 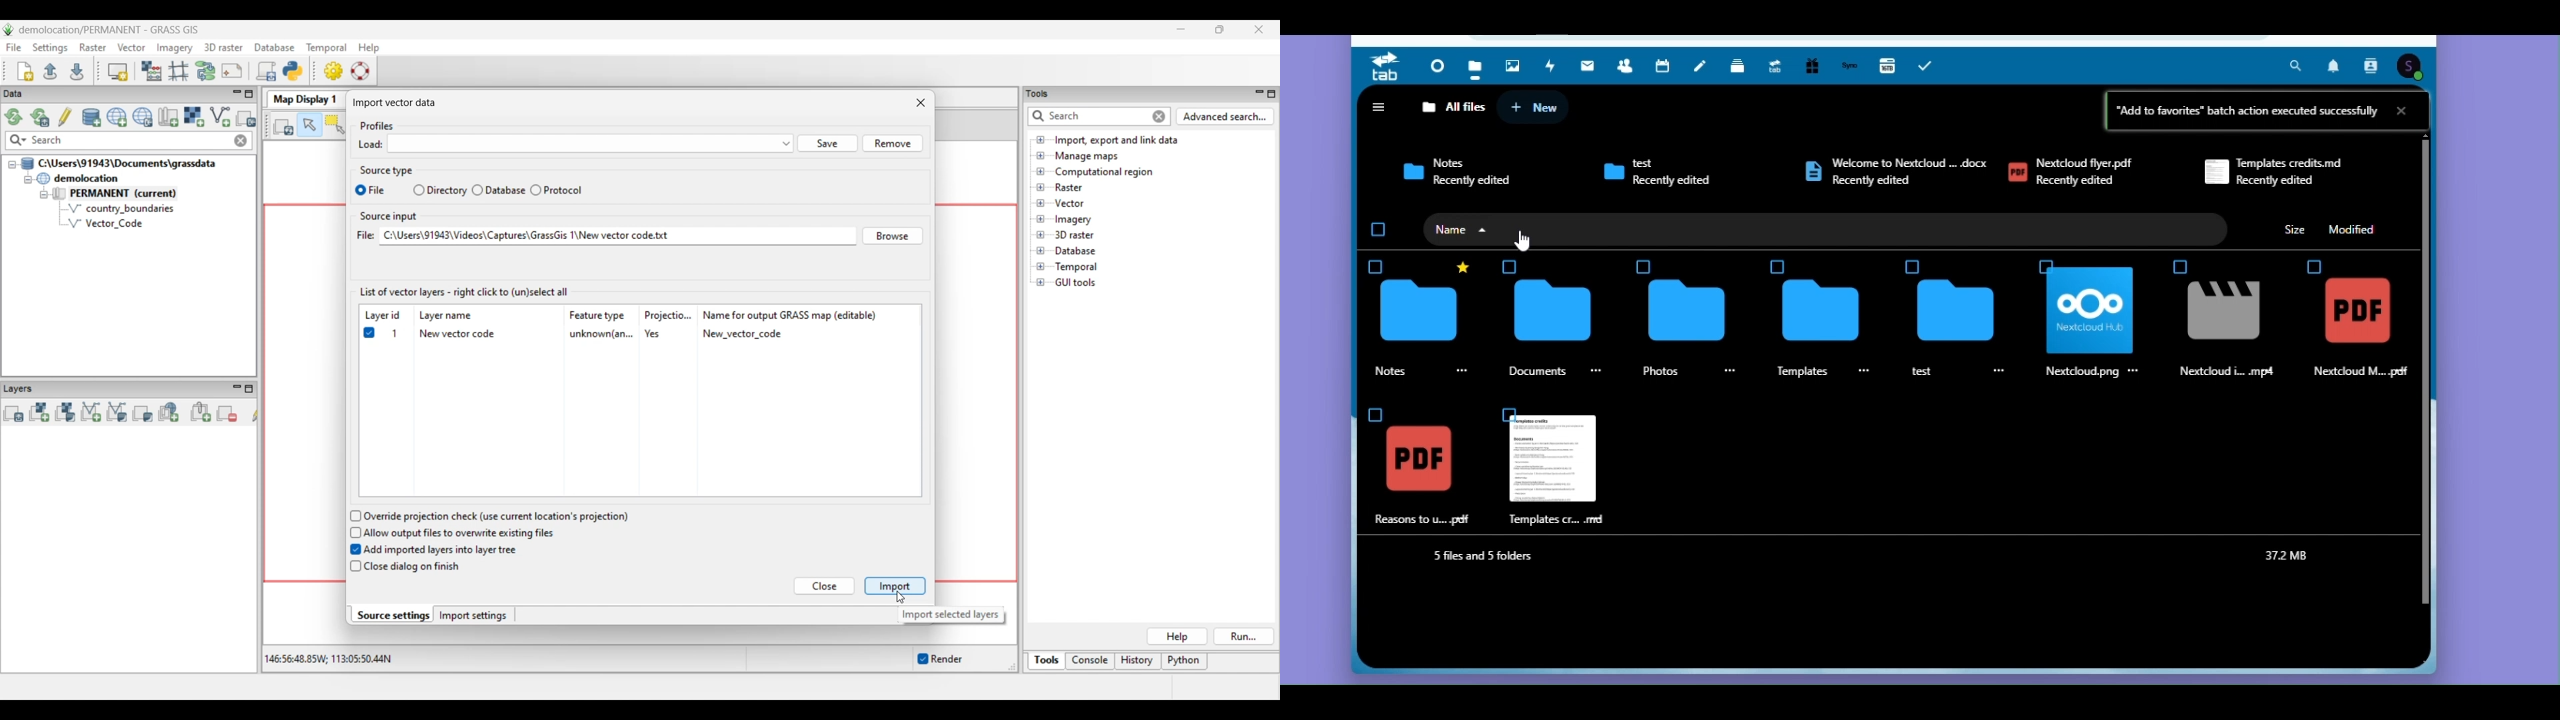 What do you see at coordinates (1930, 65) in the screenshot?
I see `Tasks` at bounding box center [1930, 65].